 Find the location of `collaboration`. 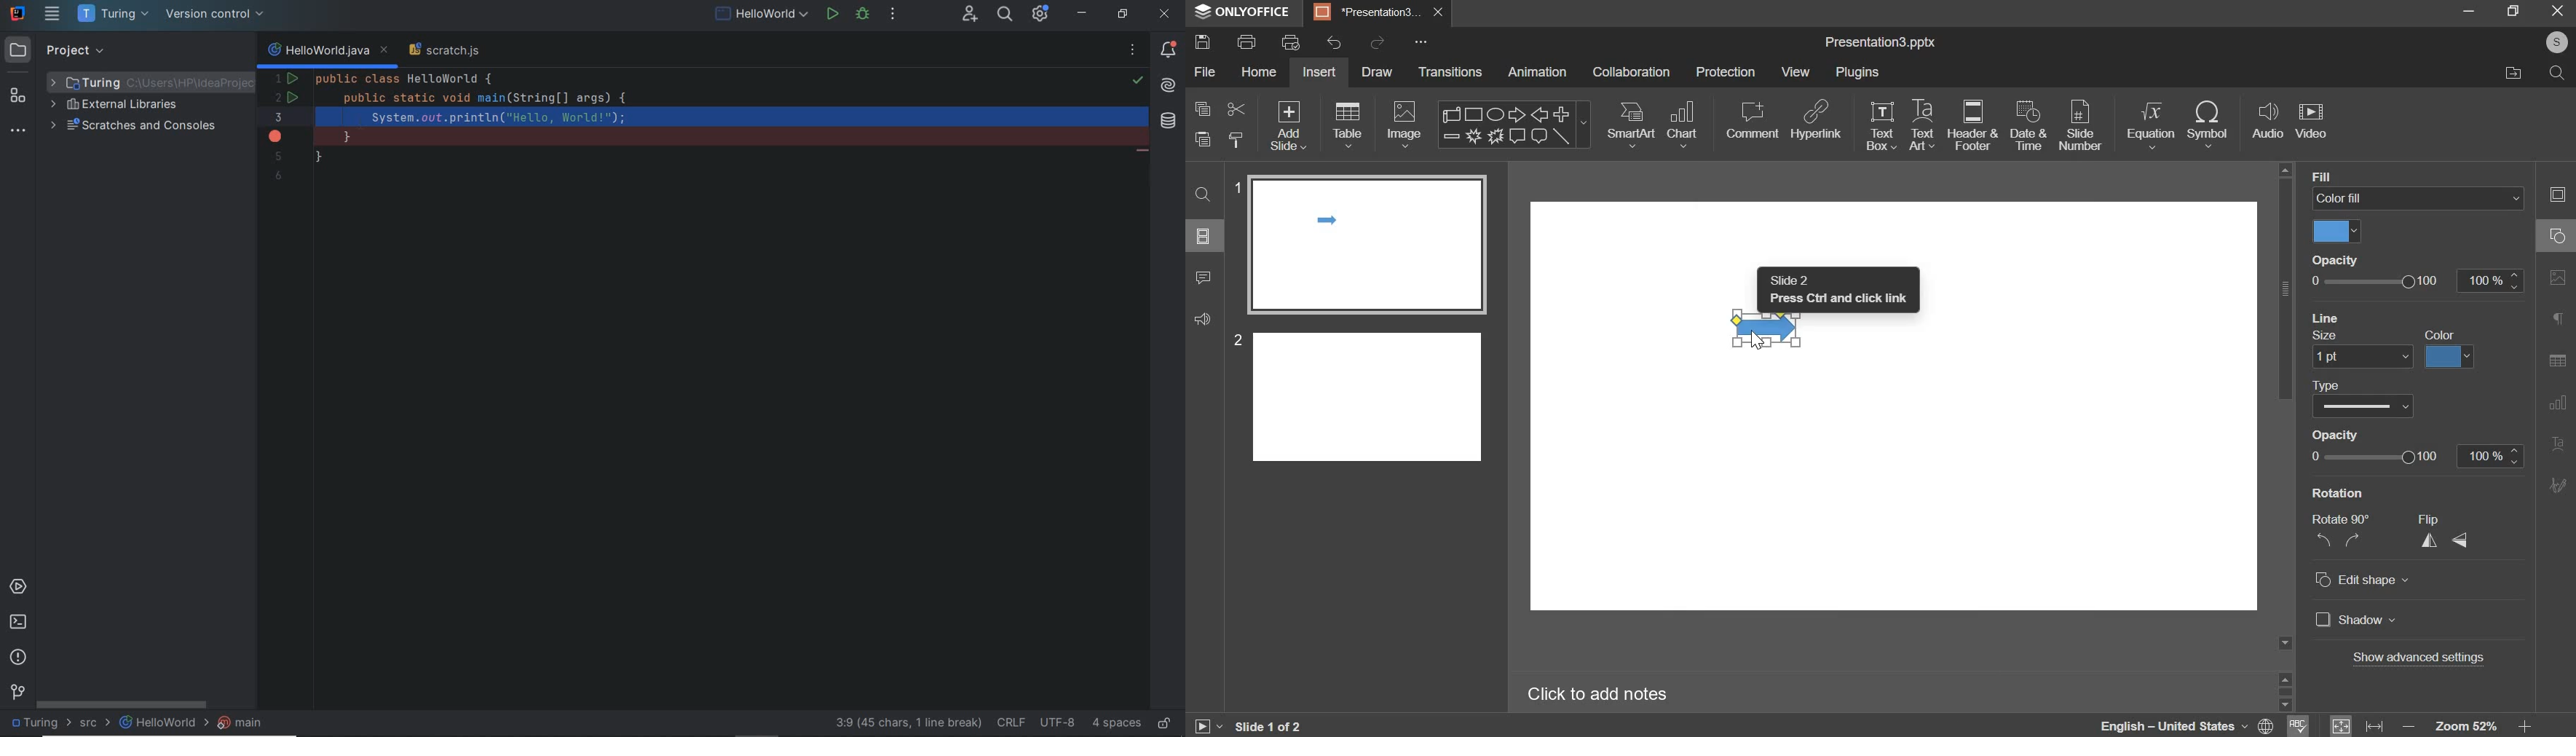

collaboration is located at coordinates (1632, 71).